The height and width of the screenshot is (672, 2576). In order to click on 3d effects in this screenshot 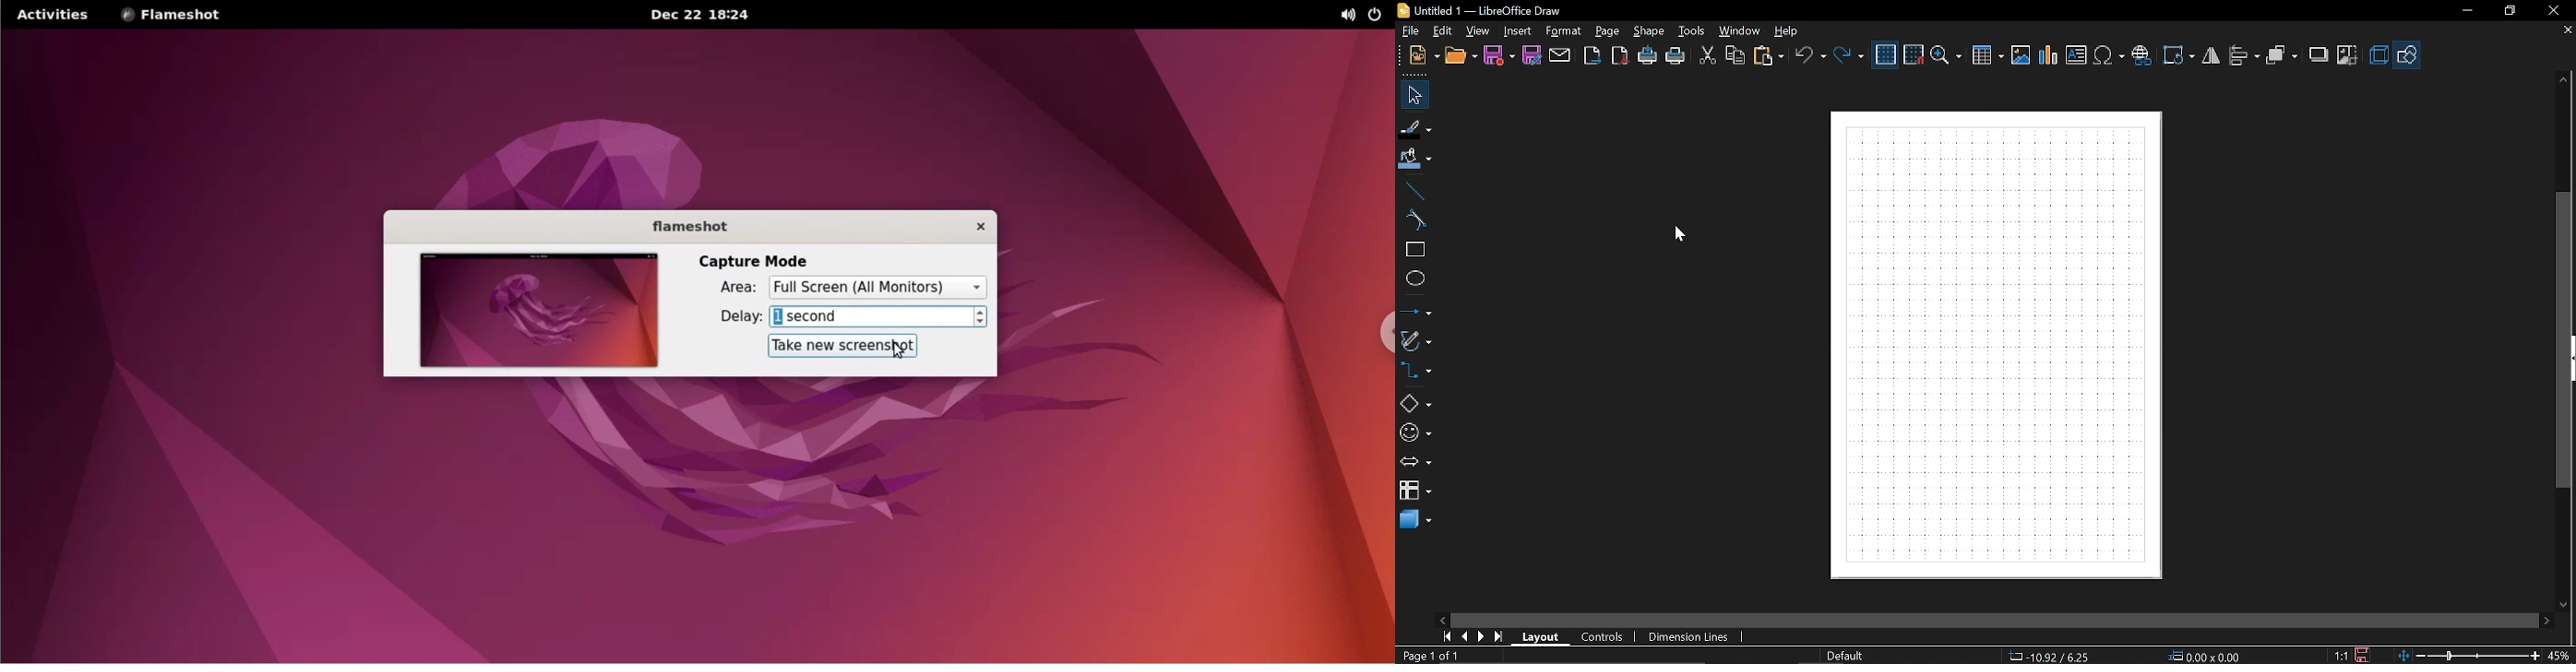, I will do `click(1415, 520)`.